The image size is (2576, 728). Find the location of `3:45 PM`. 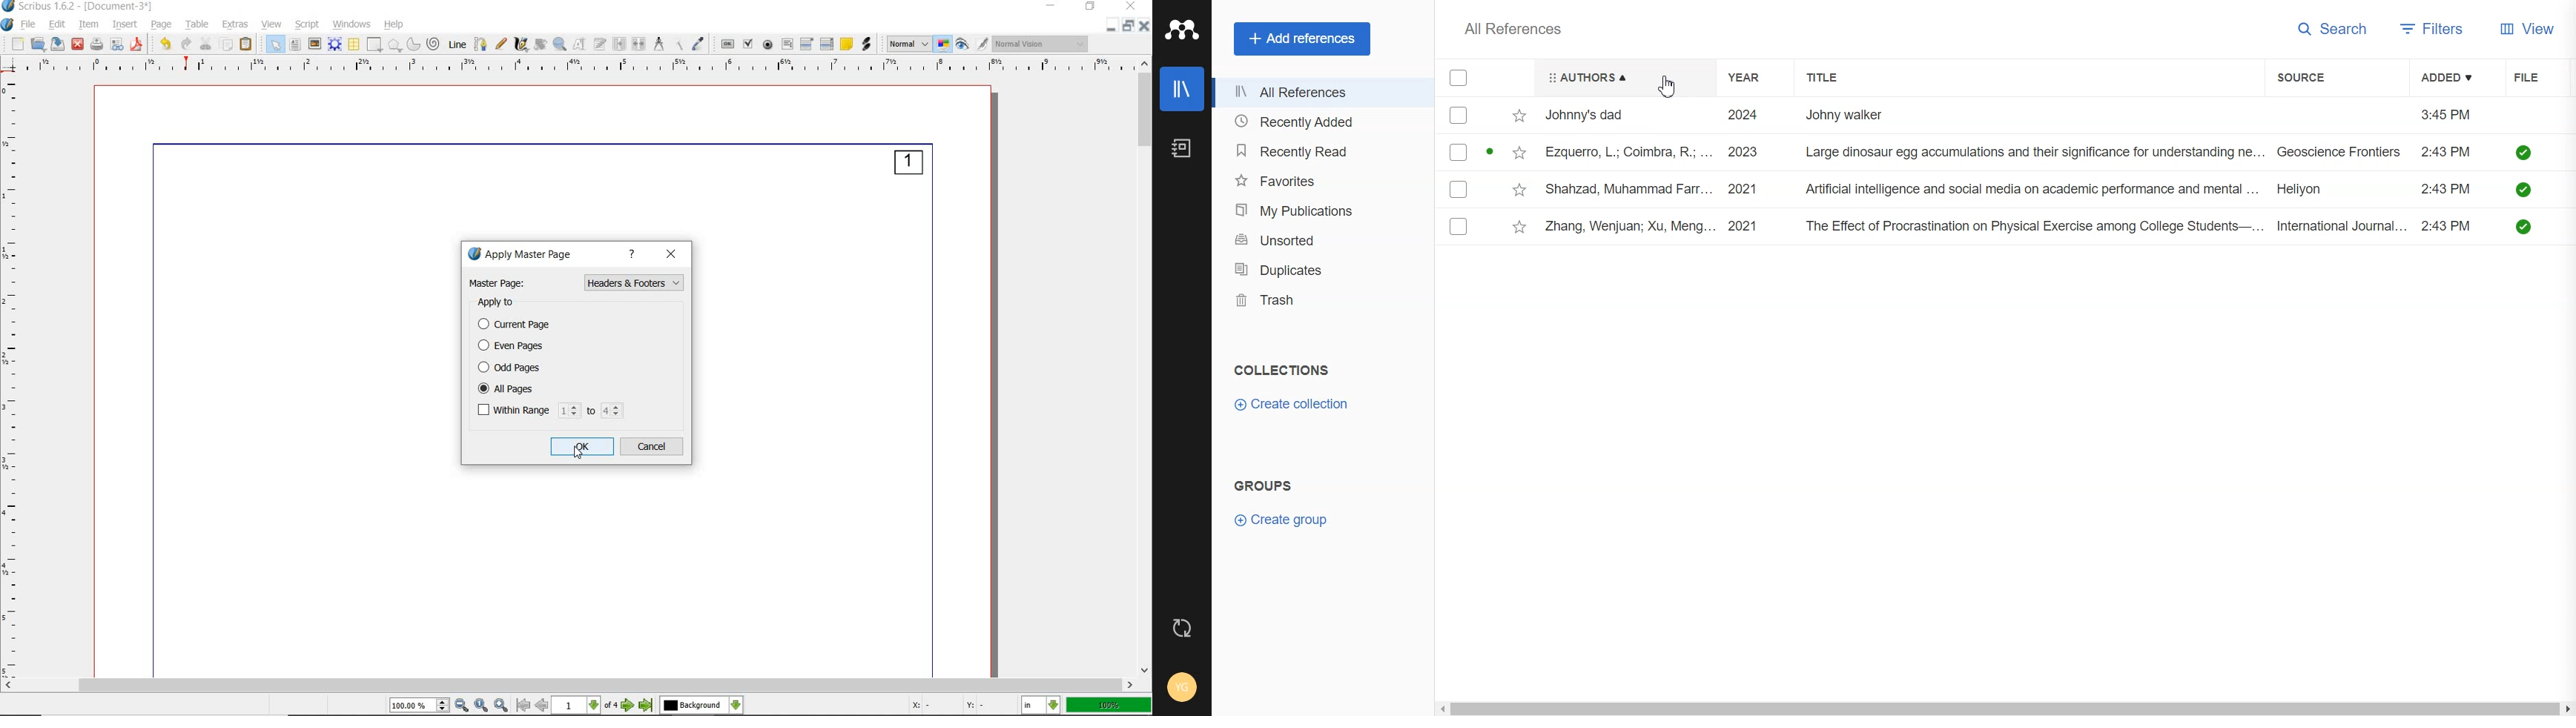

3:45 PM is located at coordinates (2445, 113).